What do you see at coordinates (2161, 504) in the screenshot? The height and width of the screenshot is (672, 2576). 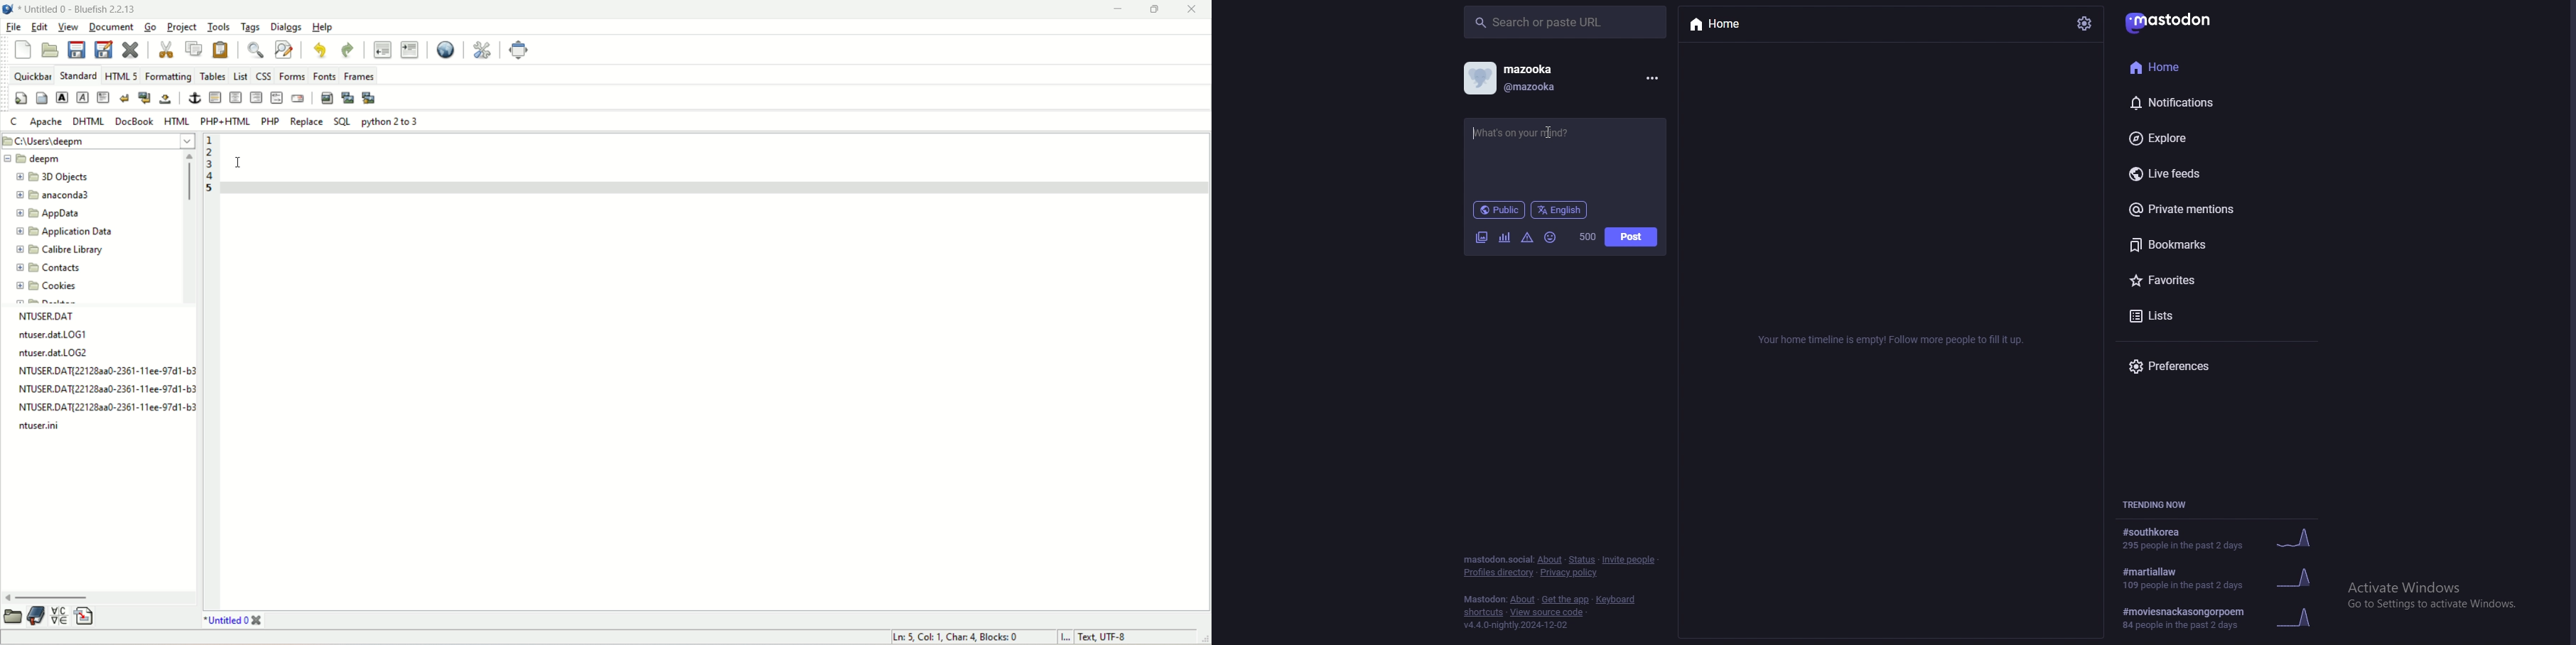 I see `trending now` at bounding box center [2161, 504].